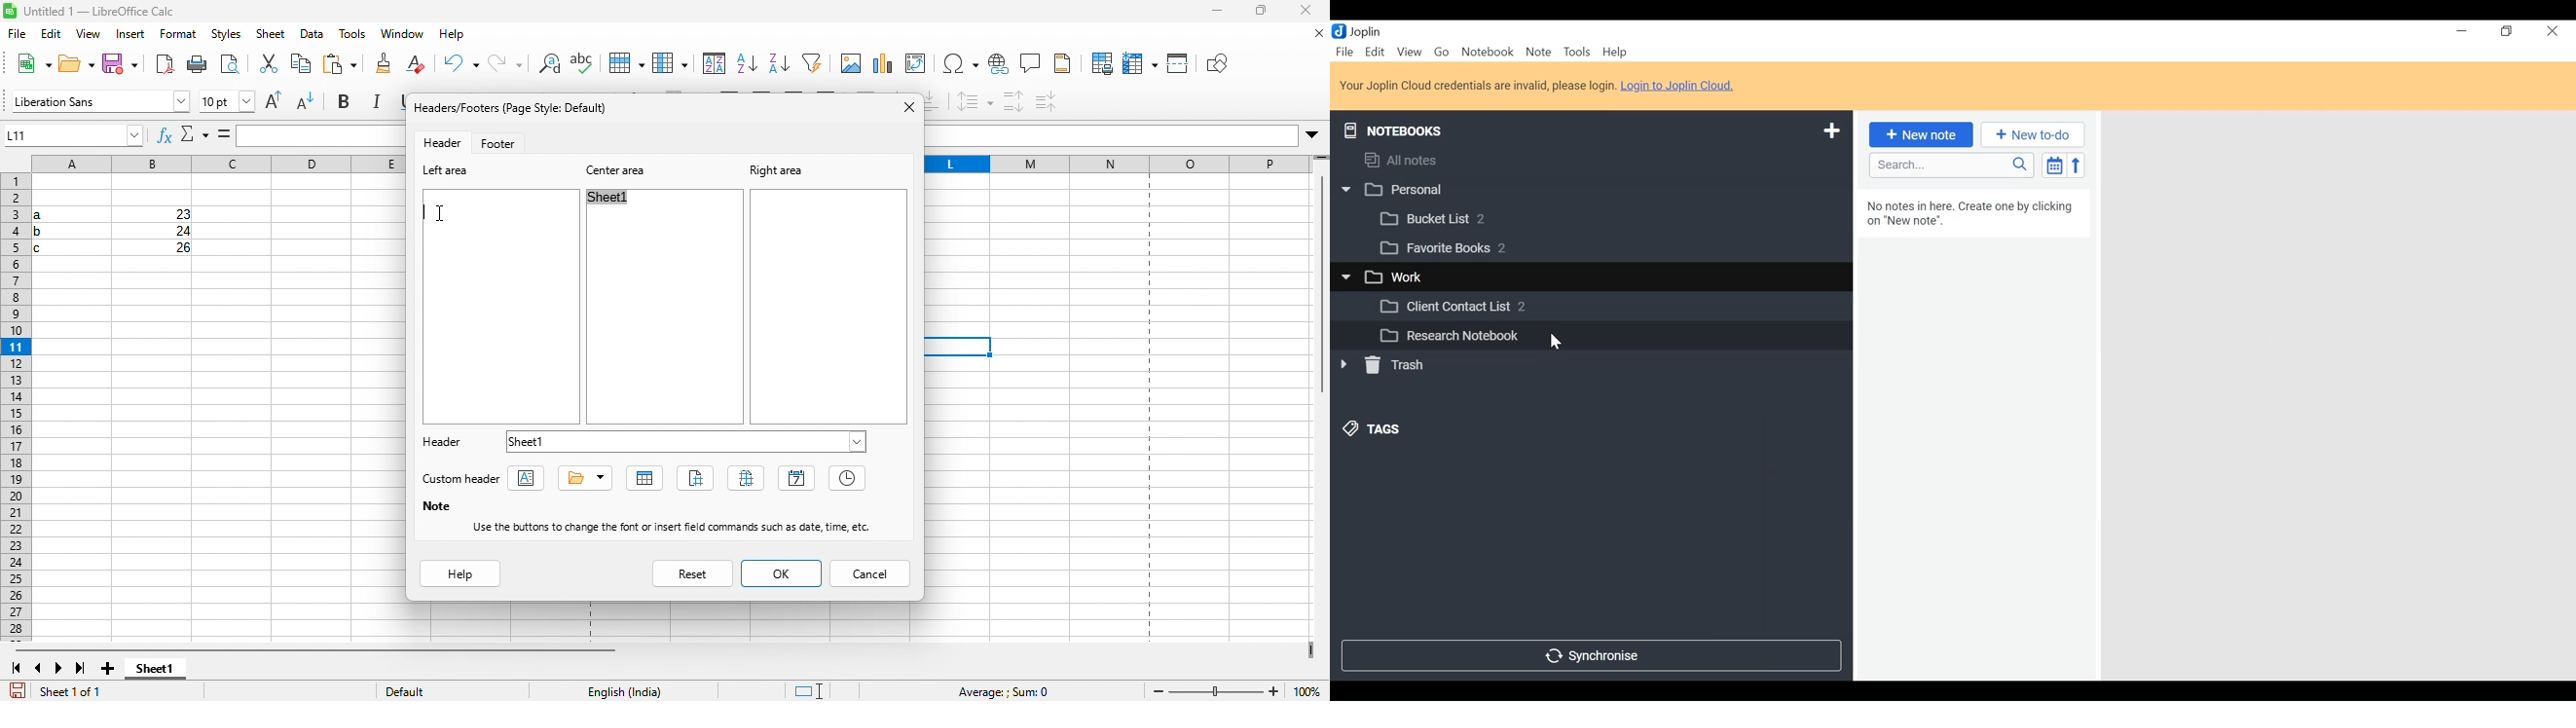 This screenshot has width=2576, height=728. Describe the element at coordinates (278, 104) in the screenshot. I see `increase font size` at that location.